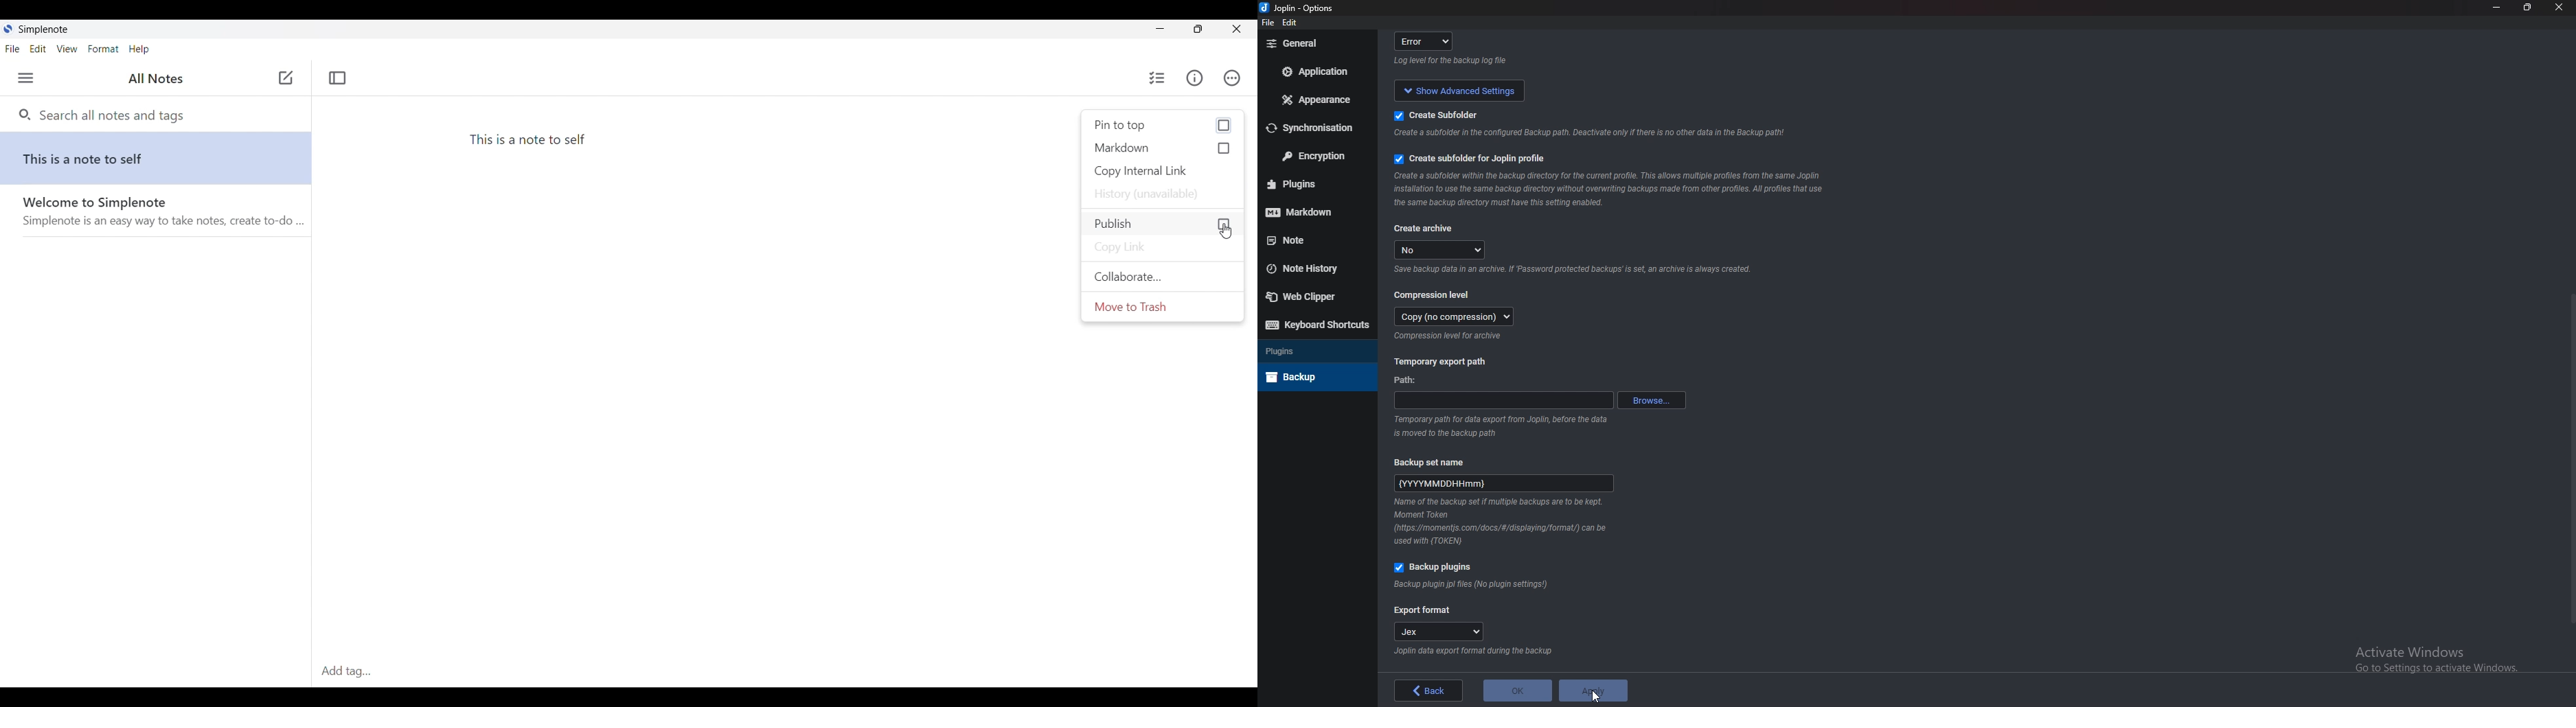 This screenshot has height=728, width=2576. Describe the element at coordinates (1292, 25) in the screenshot. I see `edit` at that location.